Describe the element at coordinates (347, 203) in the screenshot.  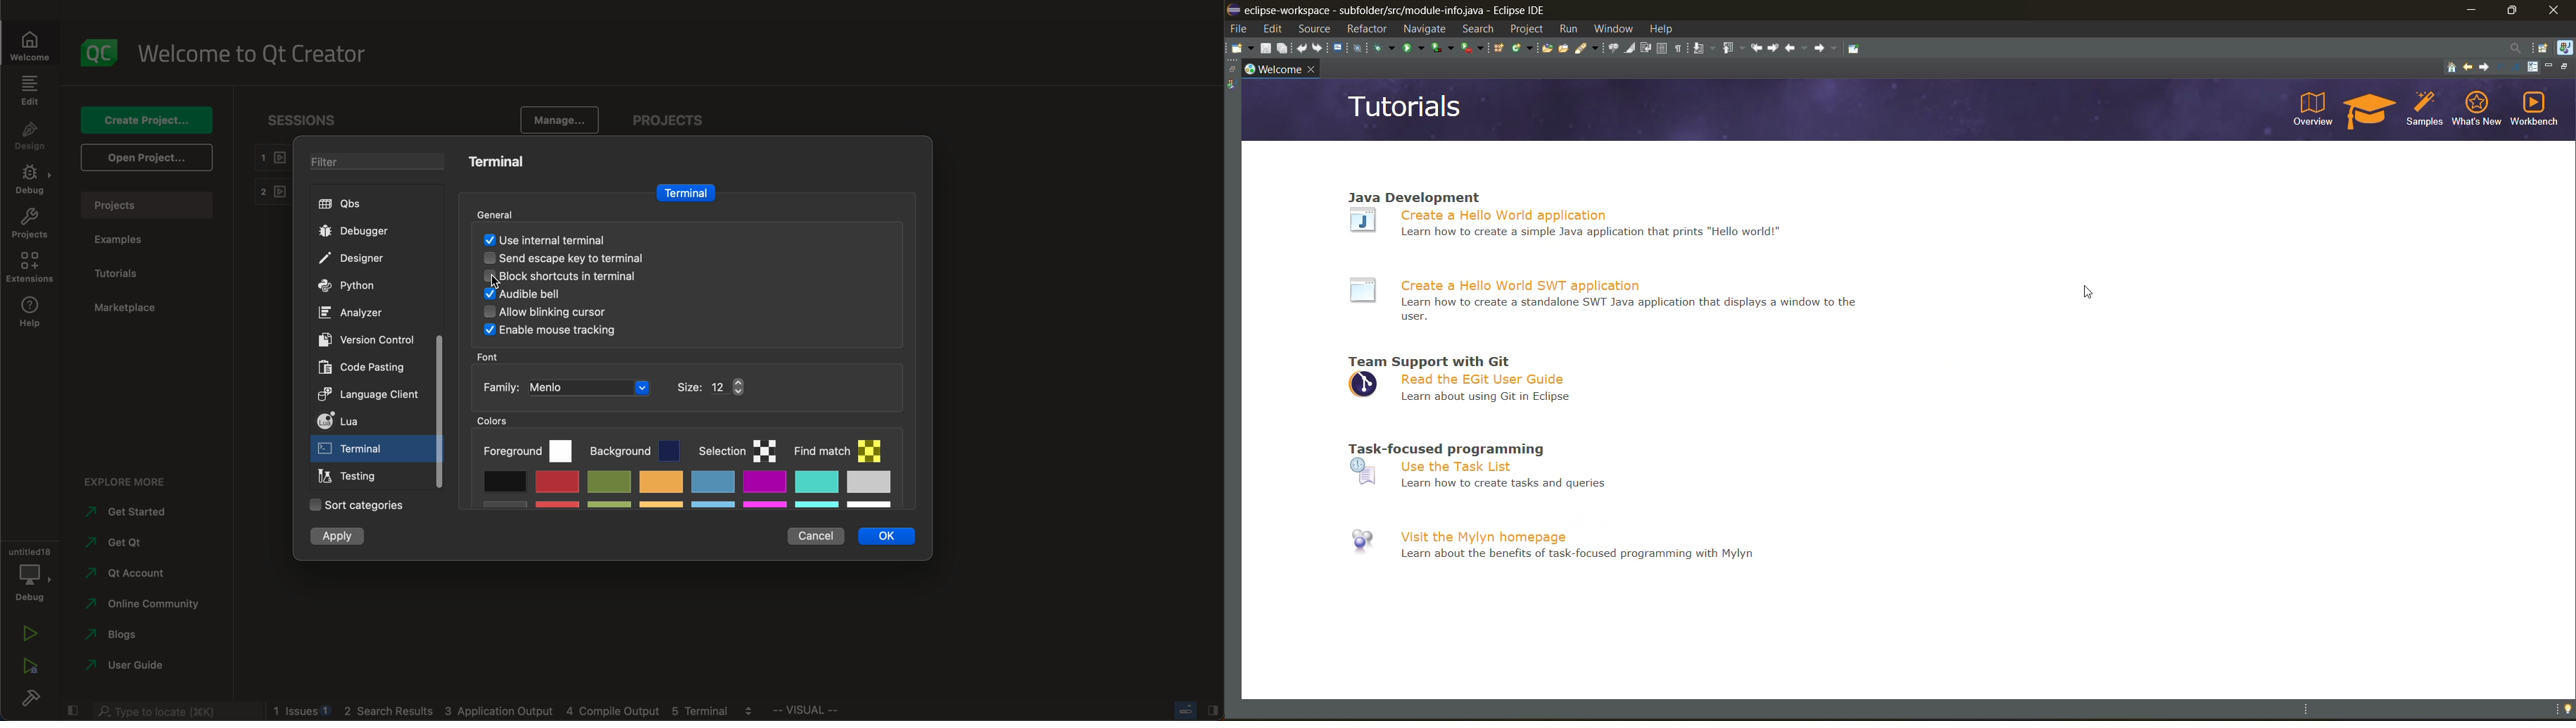
I see `qbs` at that location.